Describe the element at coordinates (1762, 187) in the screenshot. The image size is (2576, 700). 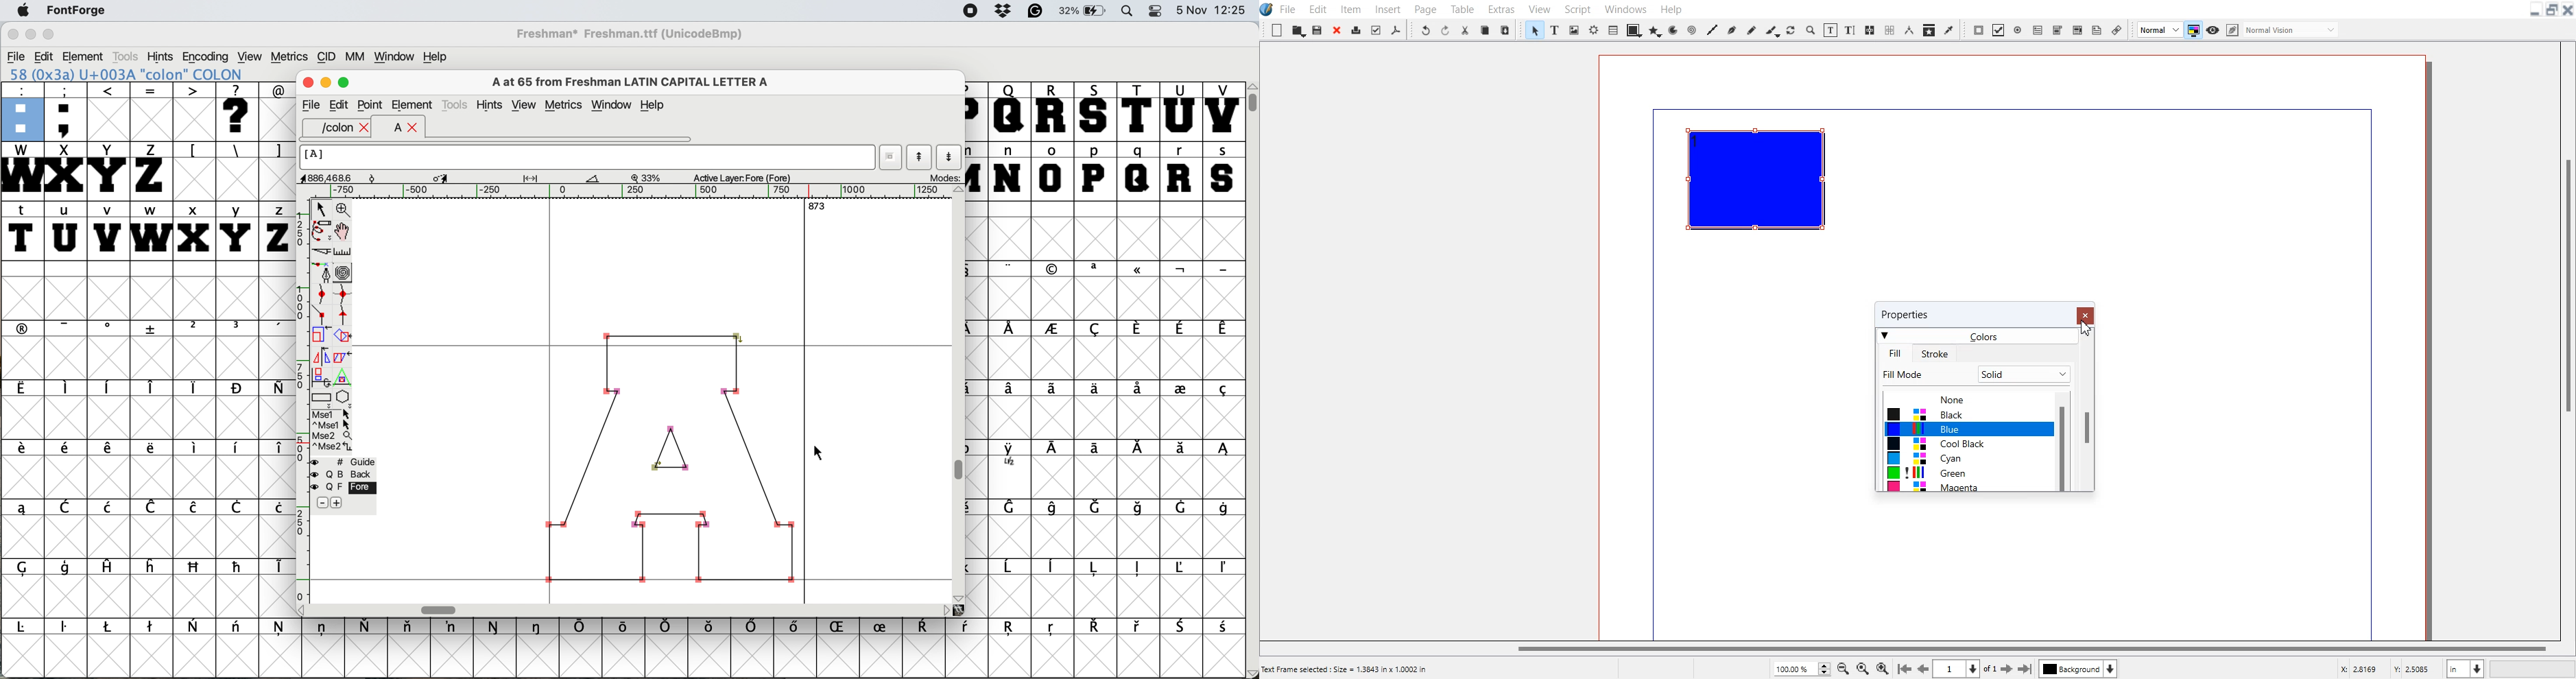
I see `Text Frame` at that location.